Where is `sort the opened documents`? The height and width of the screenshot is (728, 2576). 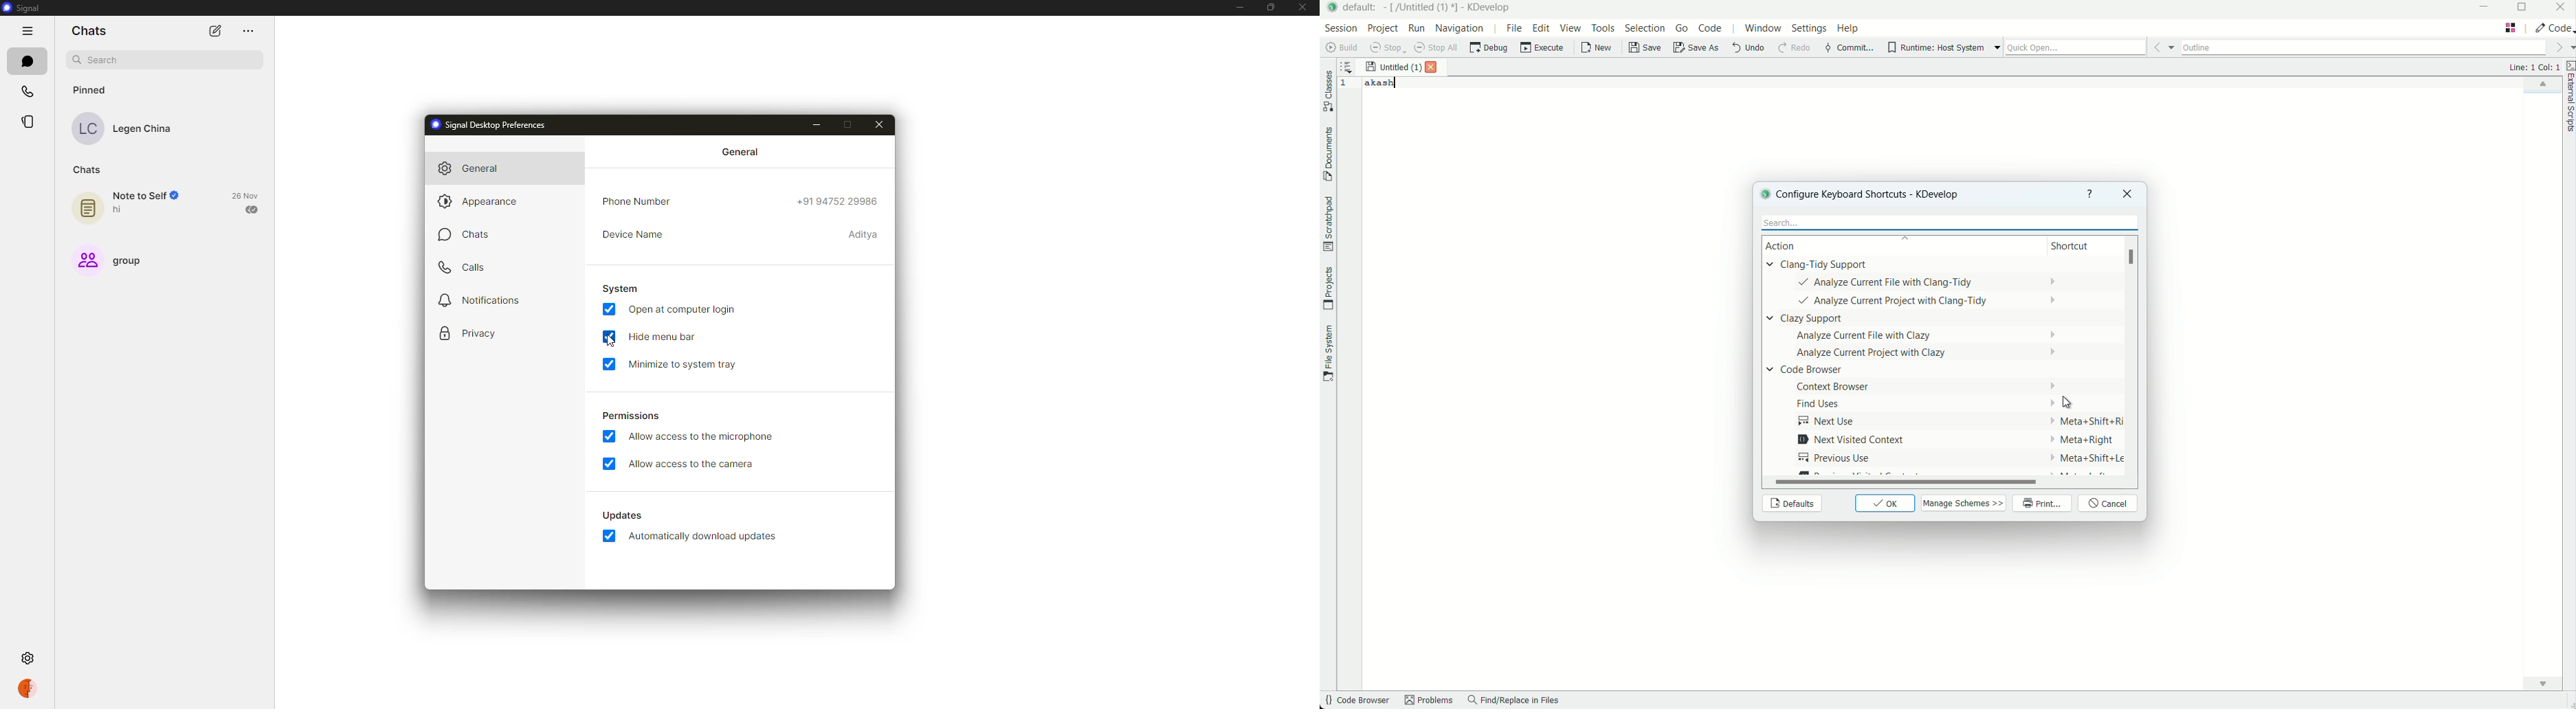 sort the opened documents is located at coordinates (1347, 64).